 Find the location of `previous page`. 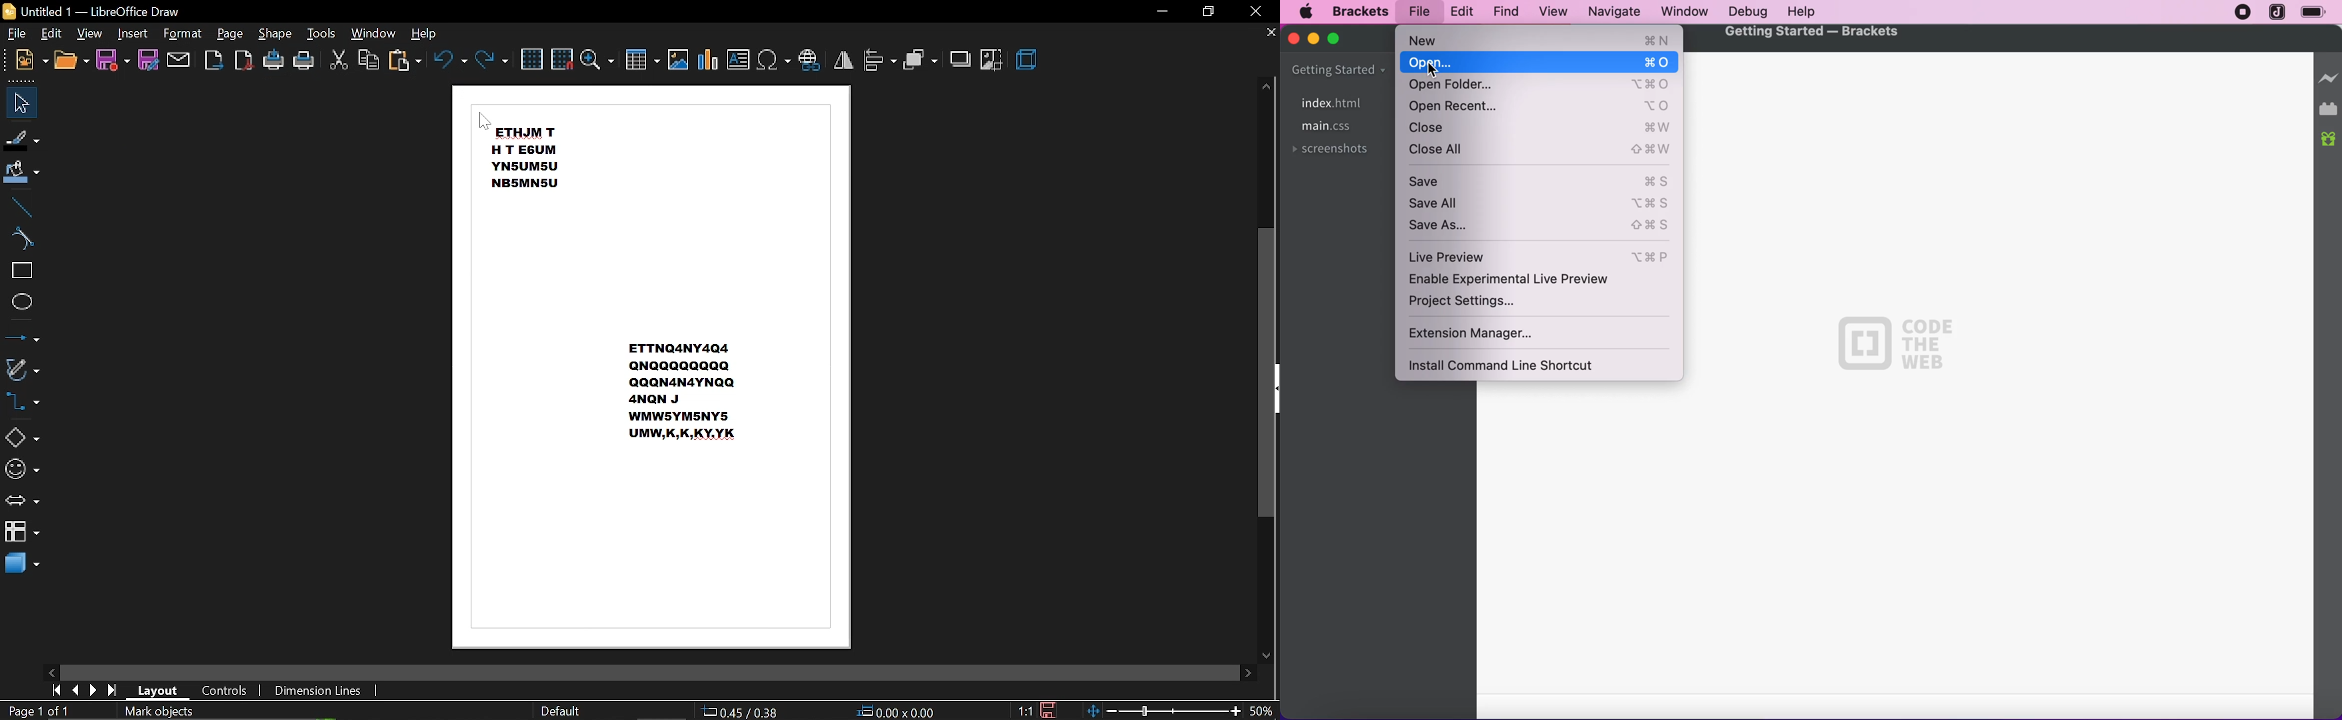

previous page is located at coordinates (77, 690).